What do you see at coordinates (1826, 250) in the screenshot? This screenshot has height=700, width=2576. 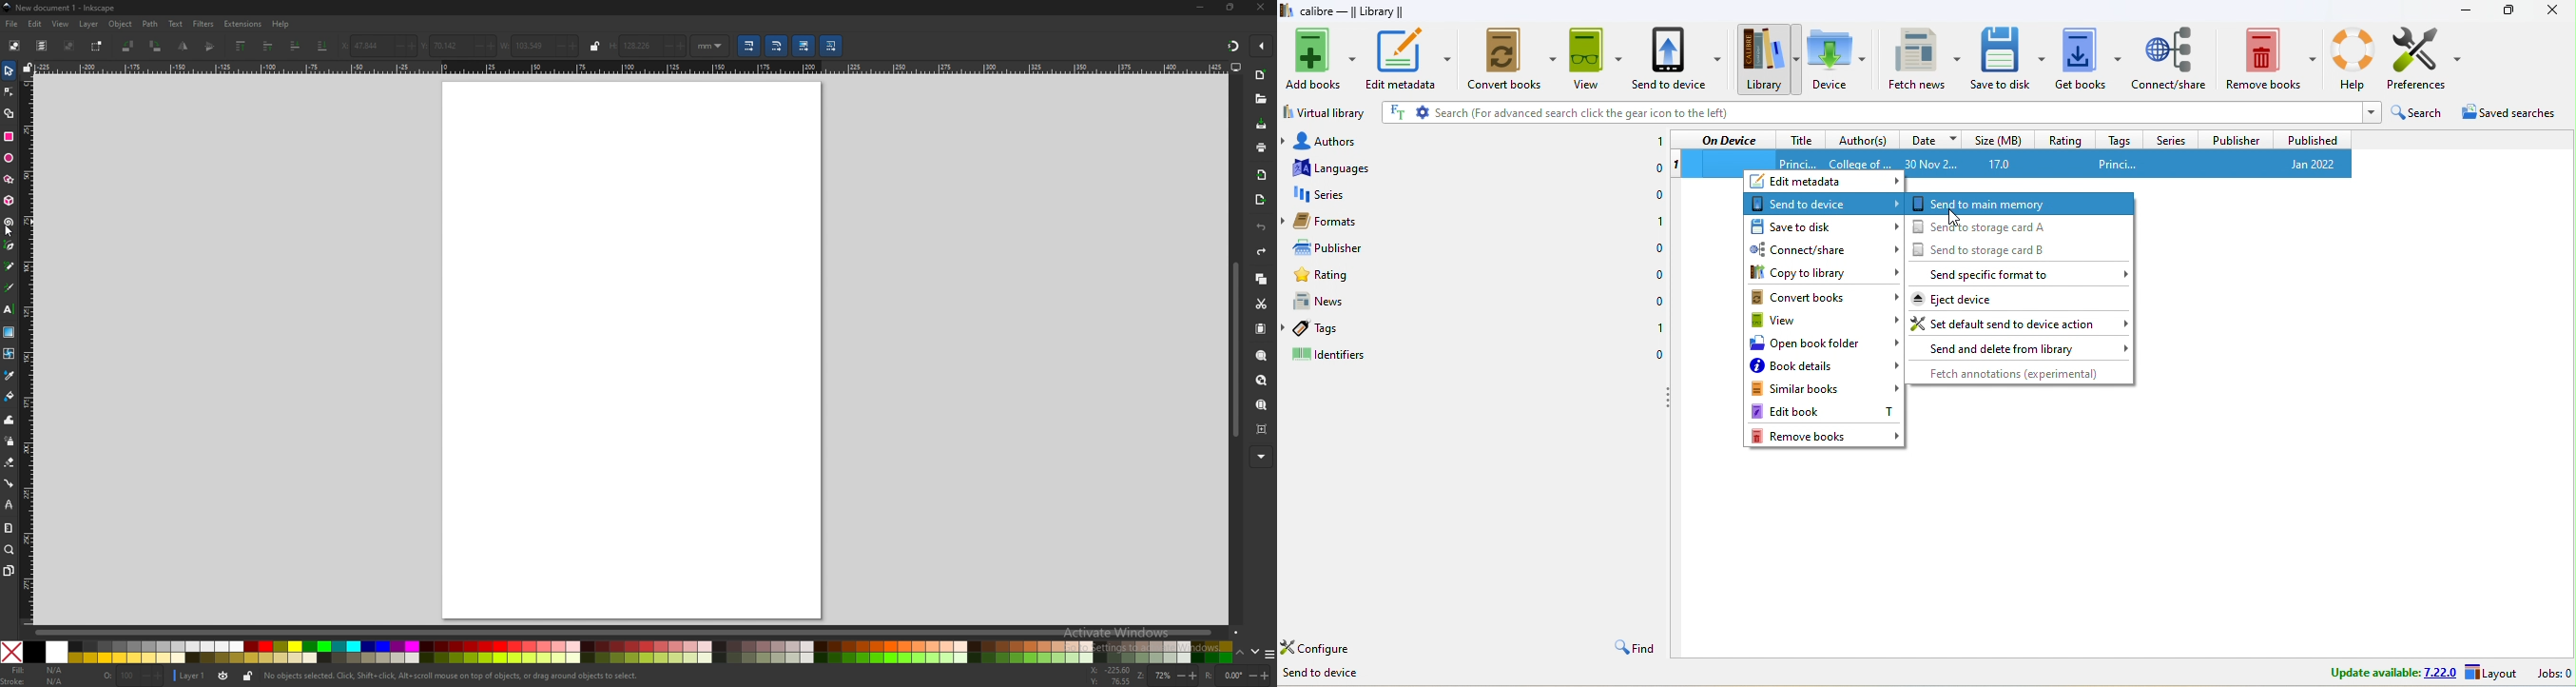 I see `connect/share` at bounding box center [1826, 250].